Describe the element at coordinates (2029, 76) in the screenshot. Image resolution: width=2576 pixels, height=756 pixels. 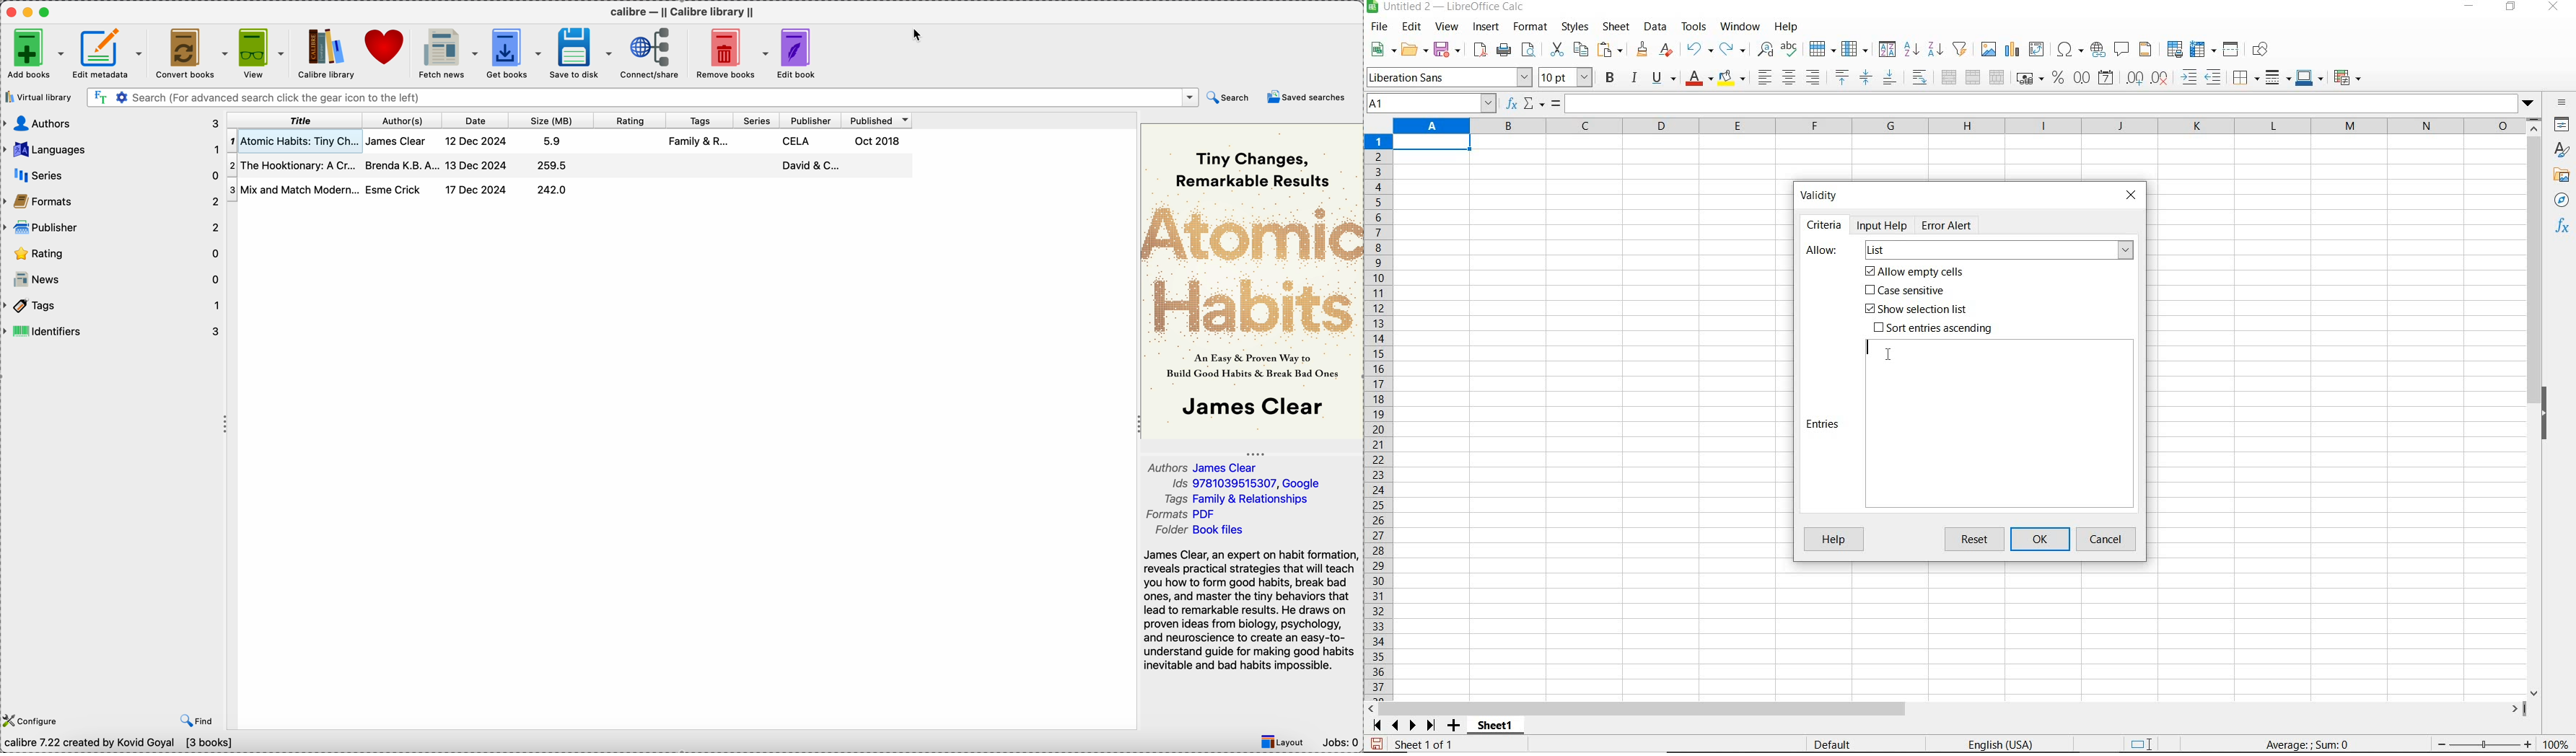
I see `format as currency` at that location.